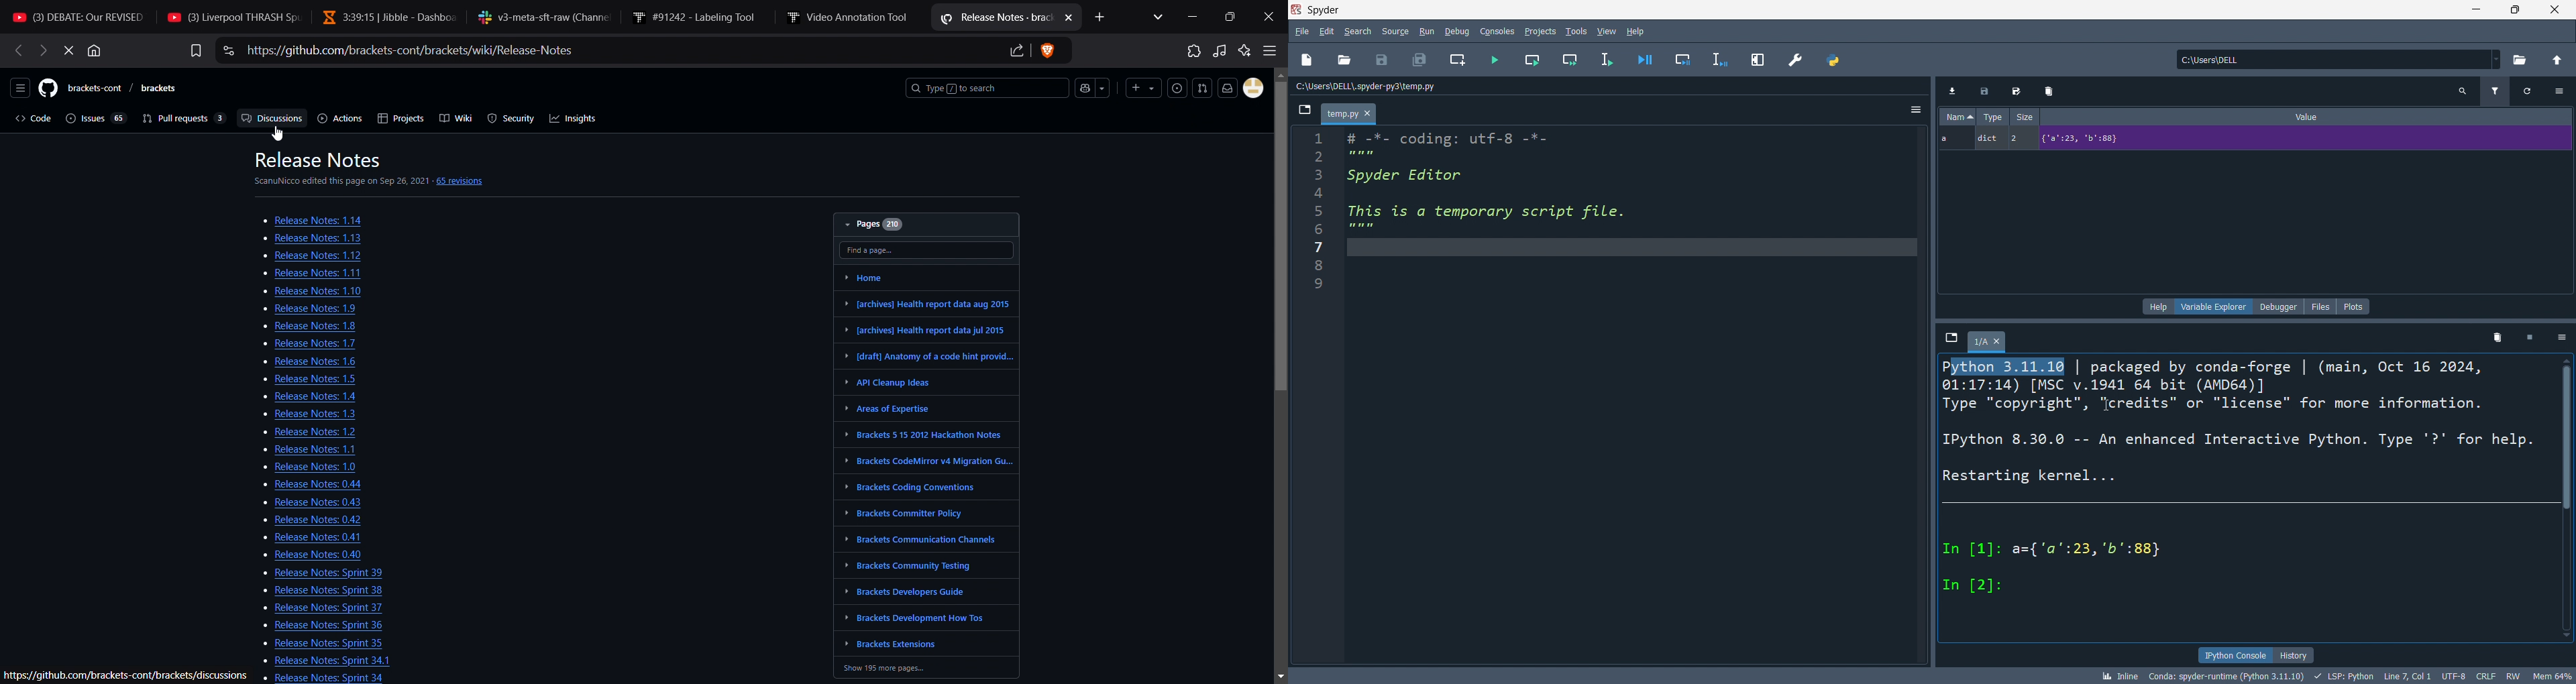 The width and height of the screenshot is (2576, 700). What do you see at coordinates (308, 483) in the screenshot?
I see `o Release Notes: 0.44` at bounding box center [308, 483].